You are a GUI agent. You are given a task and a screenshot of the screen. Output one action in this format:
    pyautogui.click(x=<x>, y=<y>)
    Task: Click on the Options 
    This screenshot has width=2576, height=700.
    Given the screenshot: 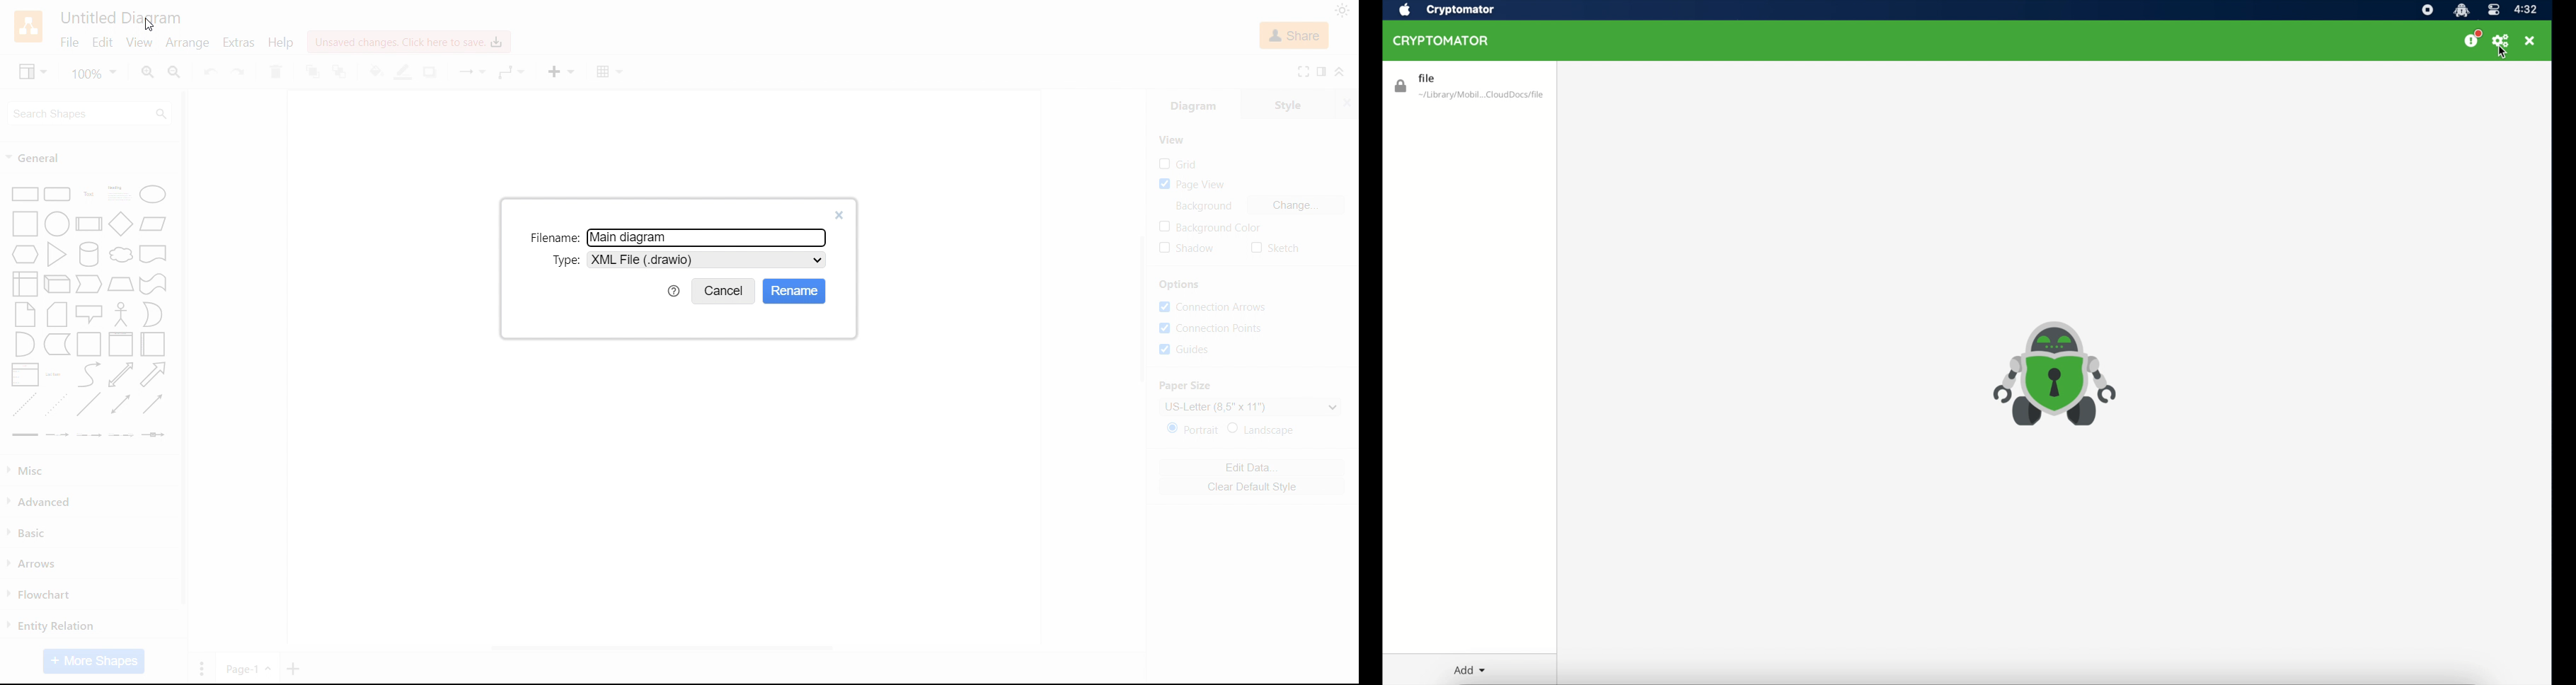 What is the action you would take?
    pyautogui.click(x=1180, y=285)
    